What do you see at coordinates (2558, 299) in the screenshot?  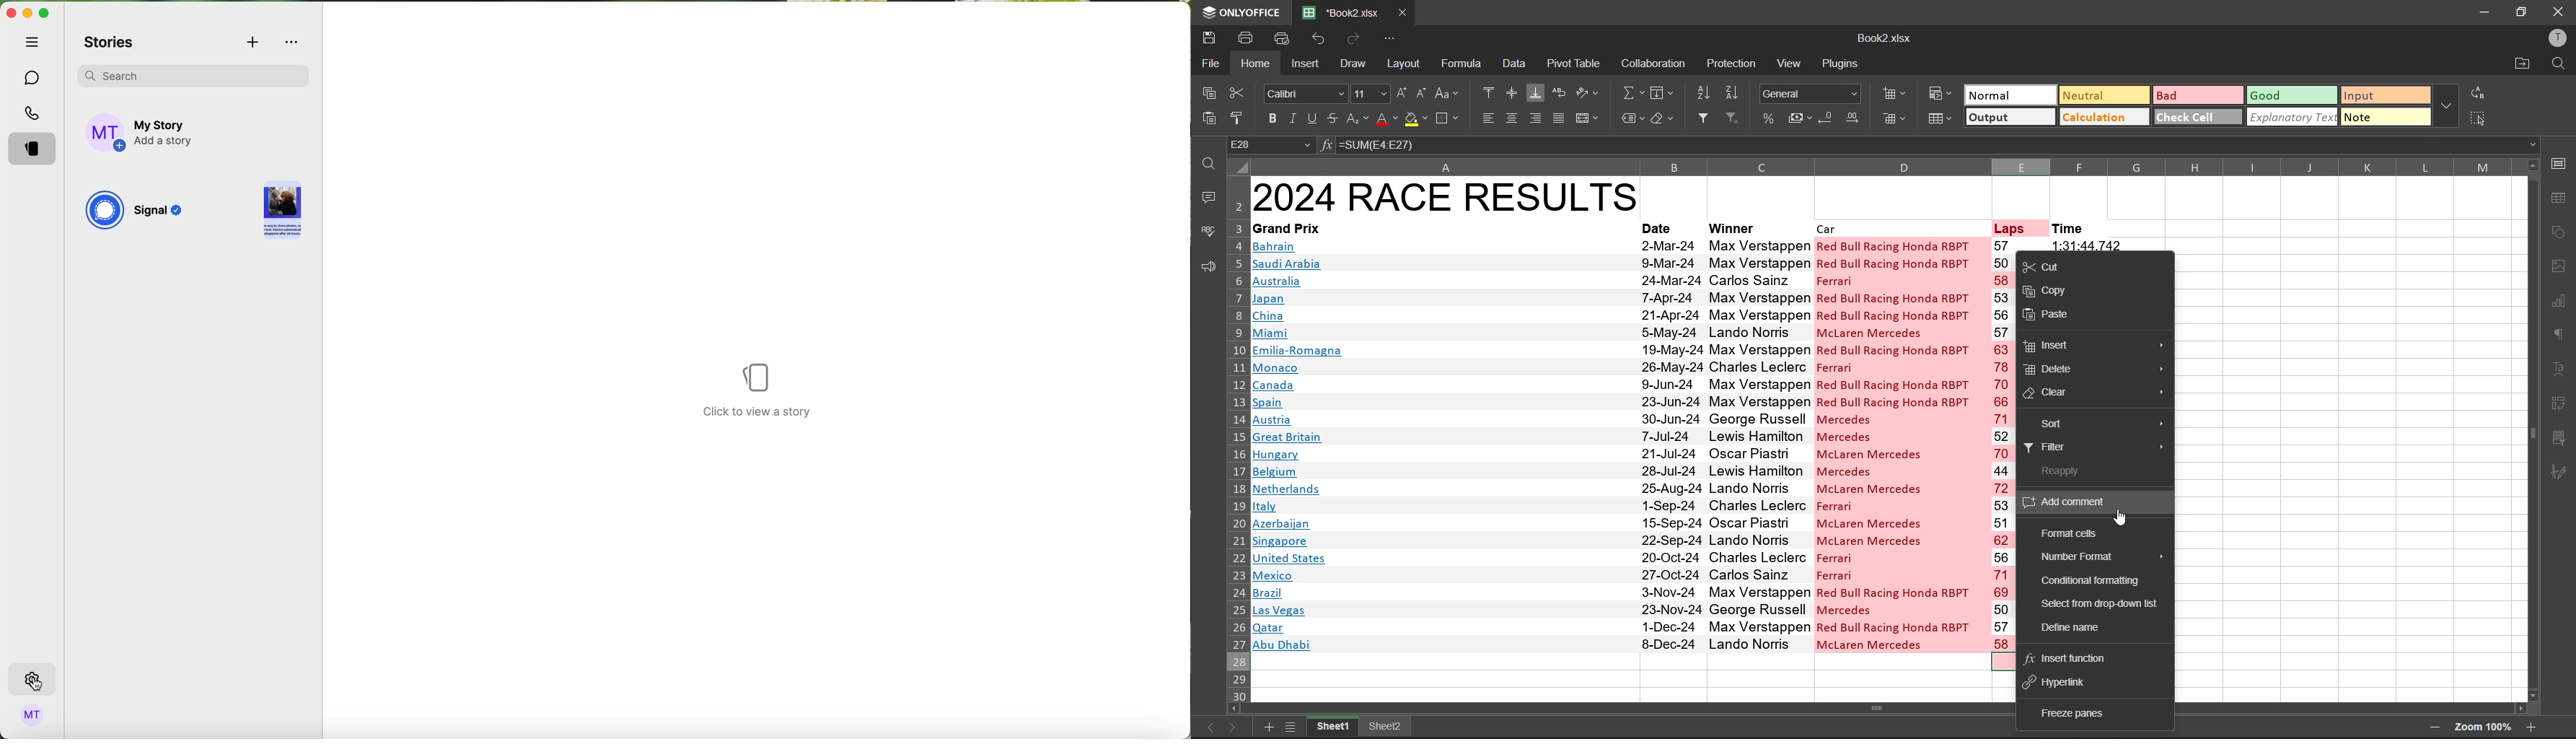 I see `charts` at bounding box center [2558, 299].